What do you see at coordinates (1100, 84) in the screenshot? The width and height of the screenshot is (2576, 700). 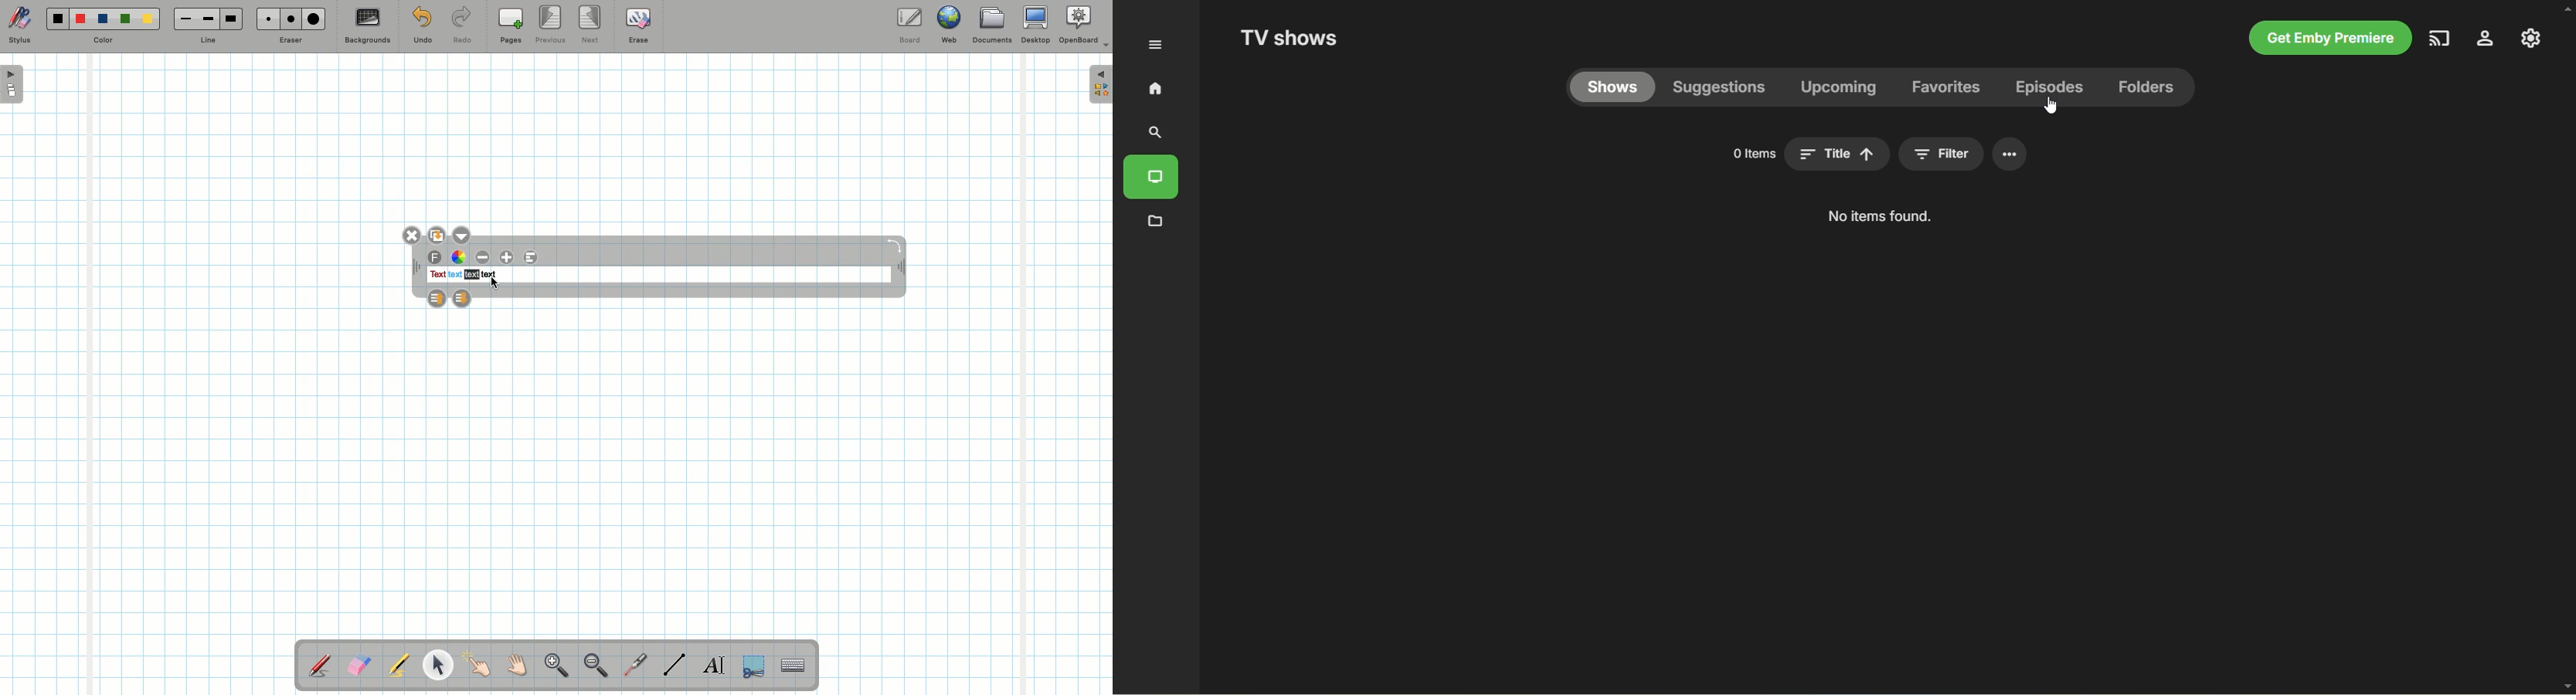 I see `Expand` at bounding box center [1100, 84].